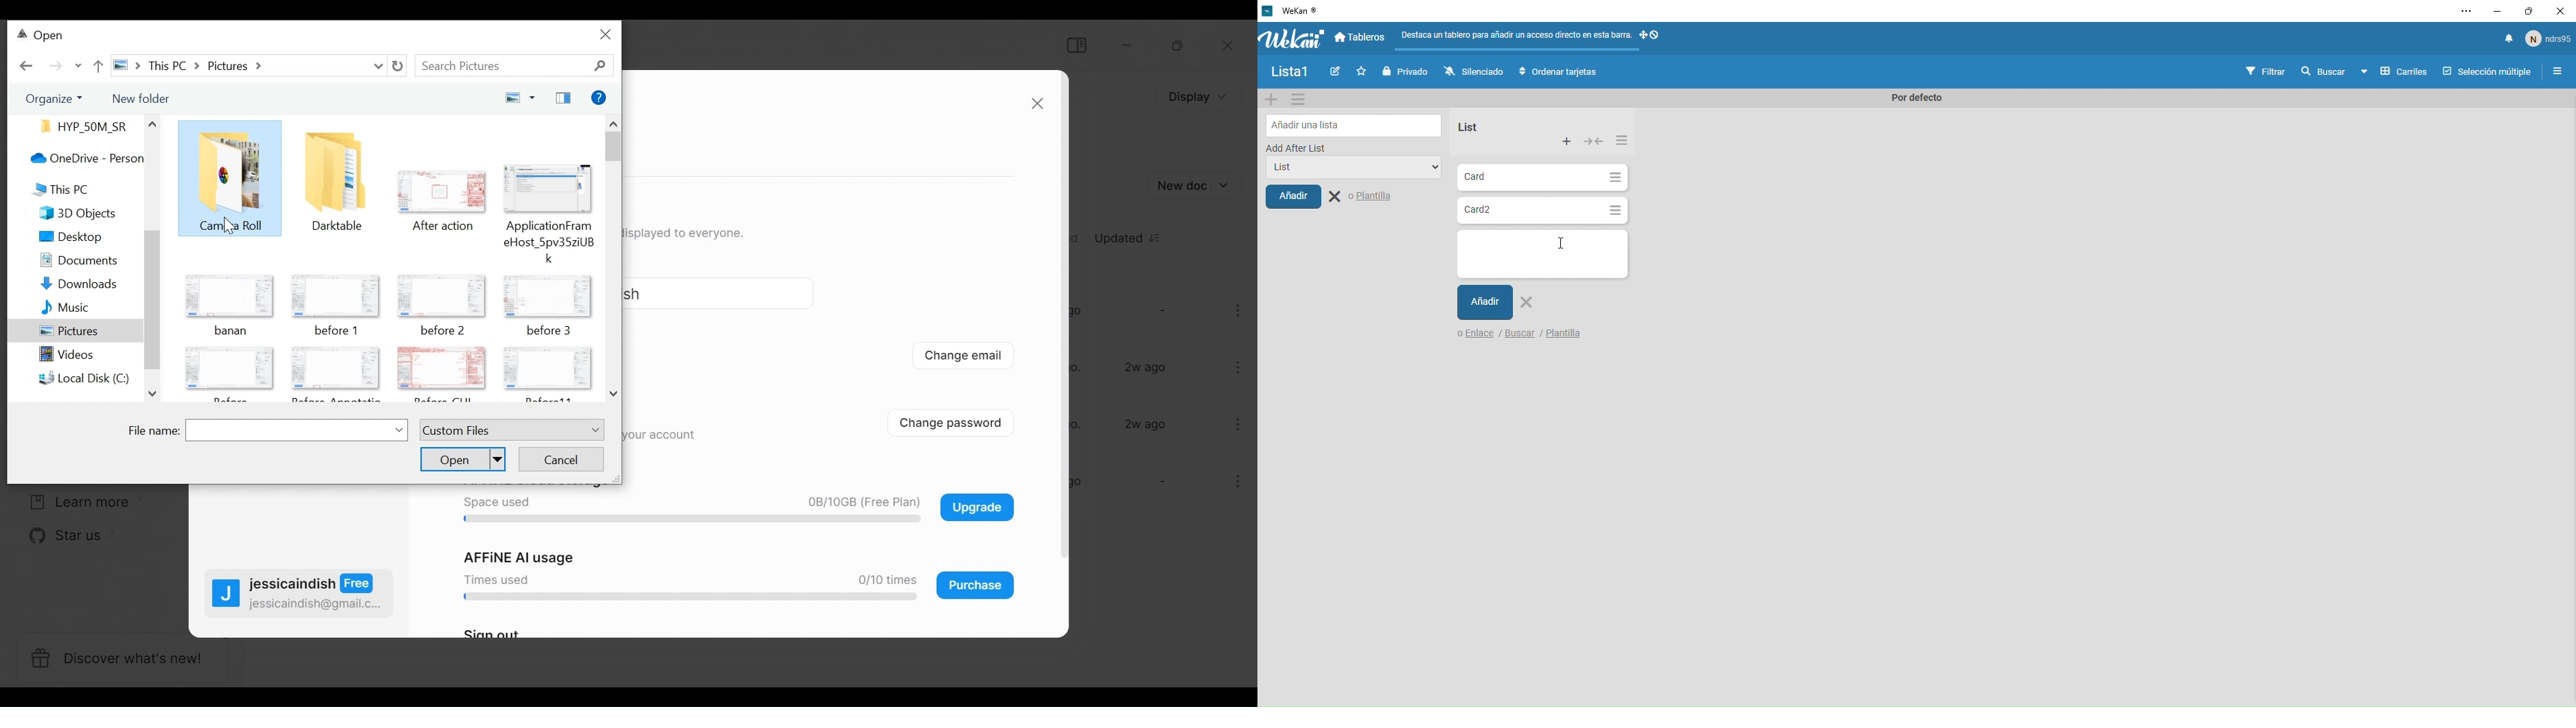 This screenshot has width=2576, height=728. Describe the element at coordinates (1567, 142) in the screenshot. I see `More` at that location.